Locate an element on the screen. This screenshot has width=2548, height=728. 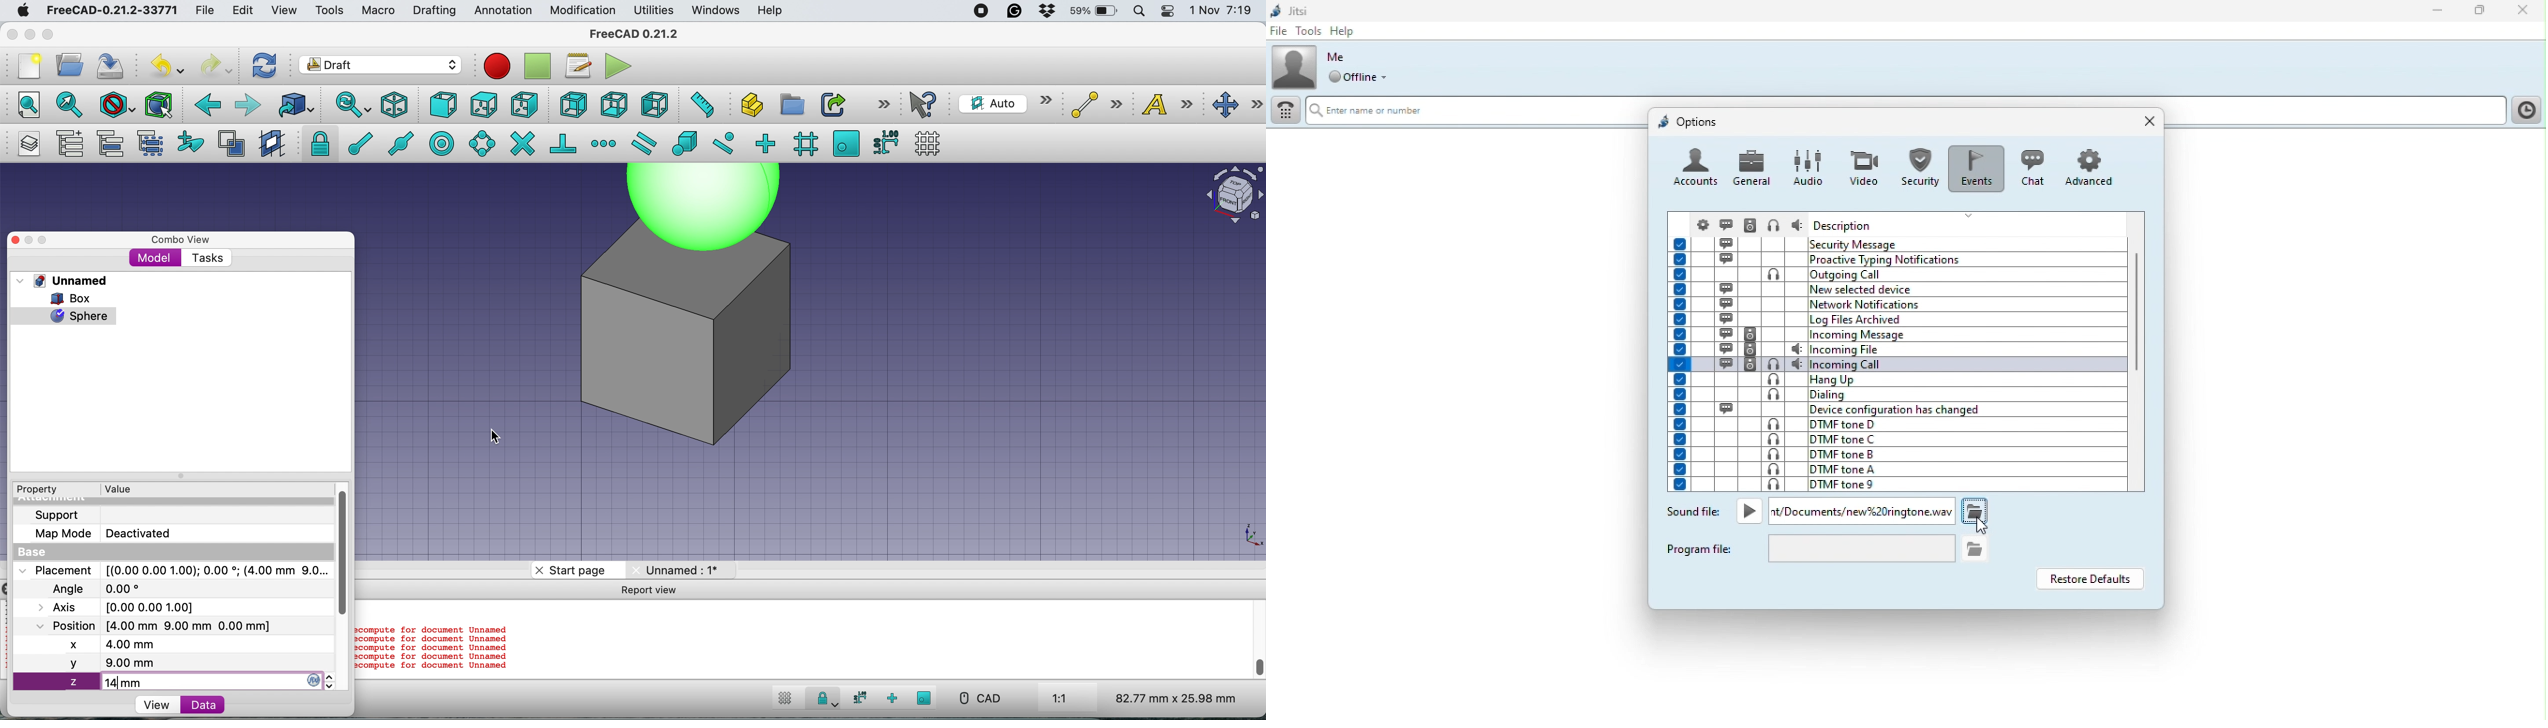
Vertical scroll bar is located at coordinates (2139, 336).